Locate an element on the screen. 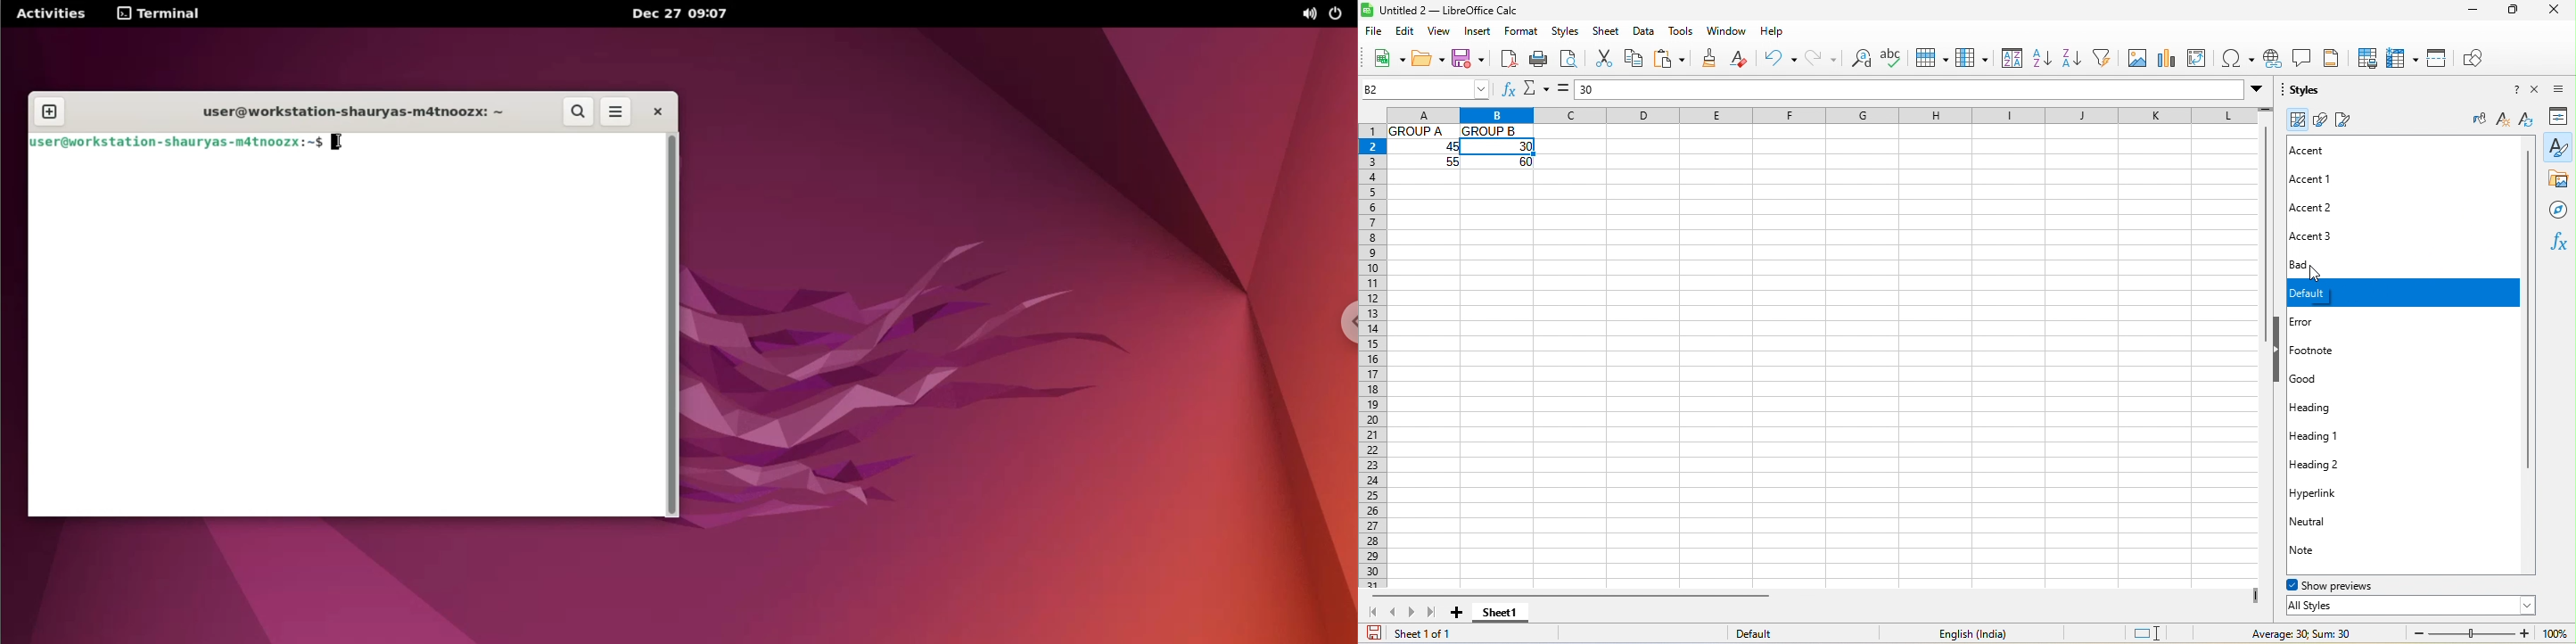  first sheet  is located at coordinates (1372, 613).